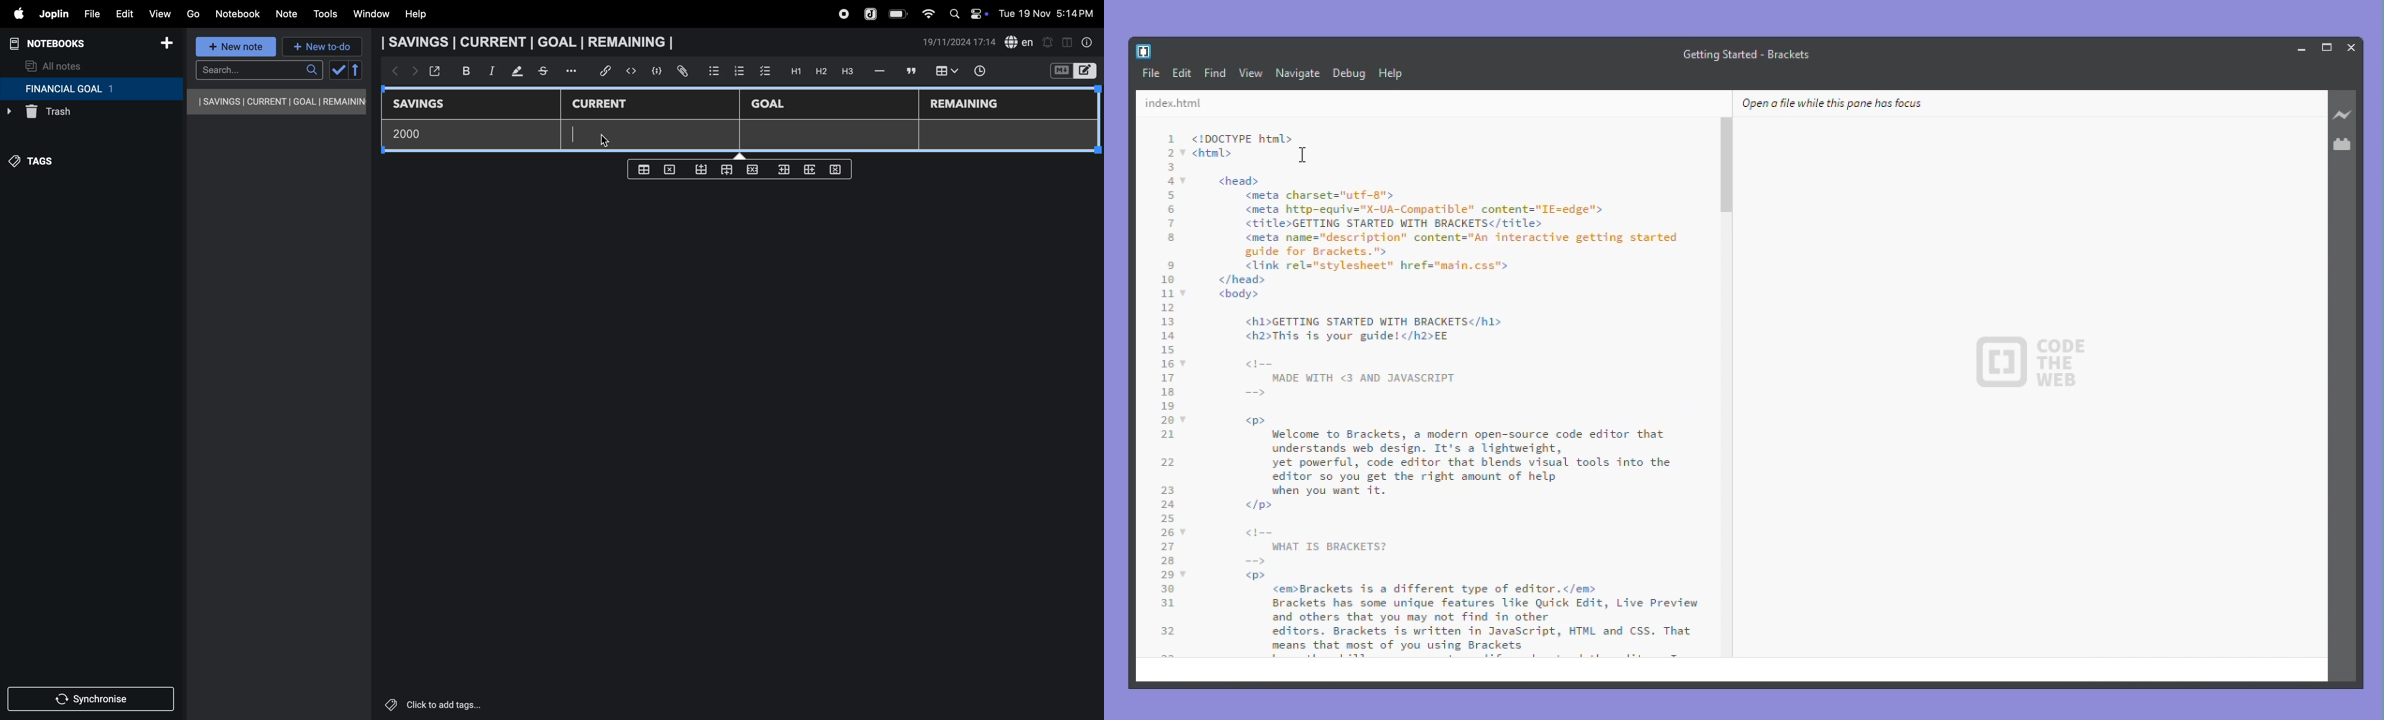 The height and width of the screenshot is (728, 2408). Describe the element at coordinates (392, 72) in the screenshot. I see `backward` at that location.